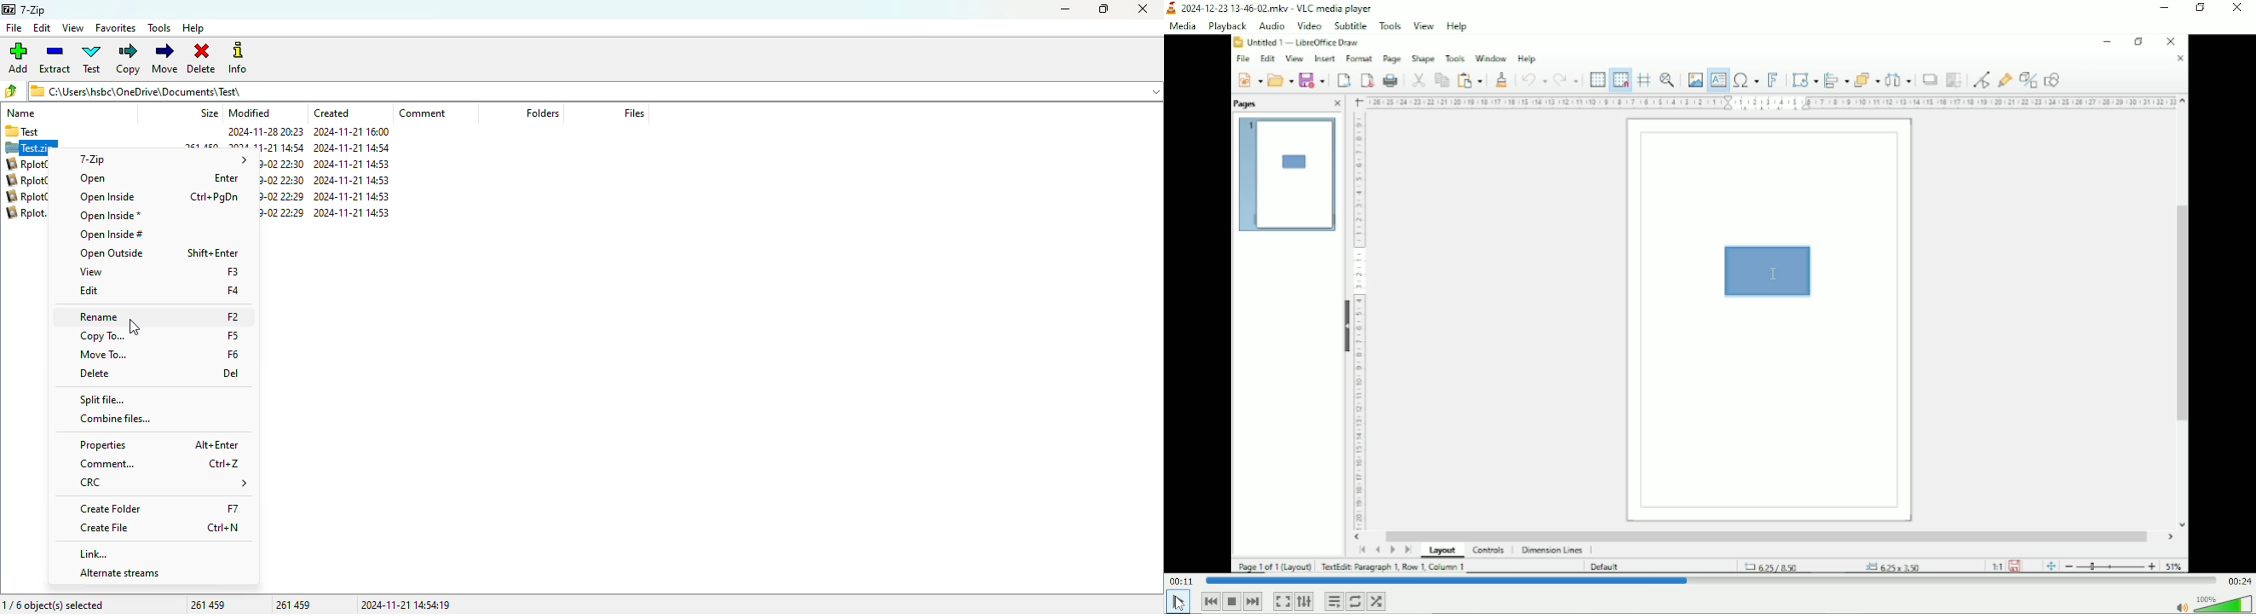  I want to click on favorites, so click(116, 28).